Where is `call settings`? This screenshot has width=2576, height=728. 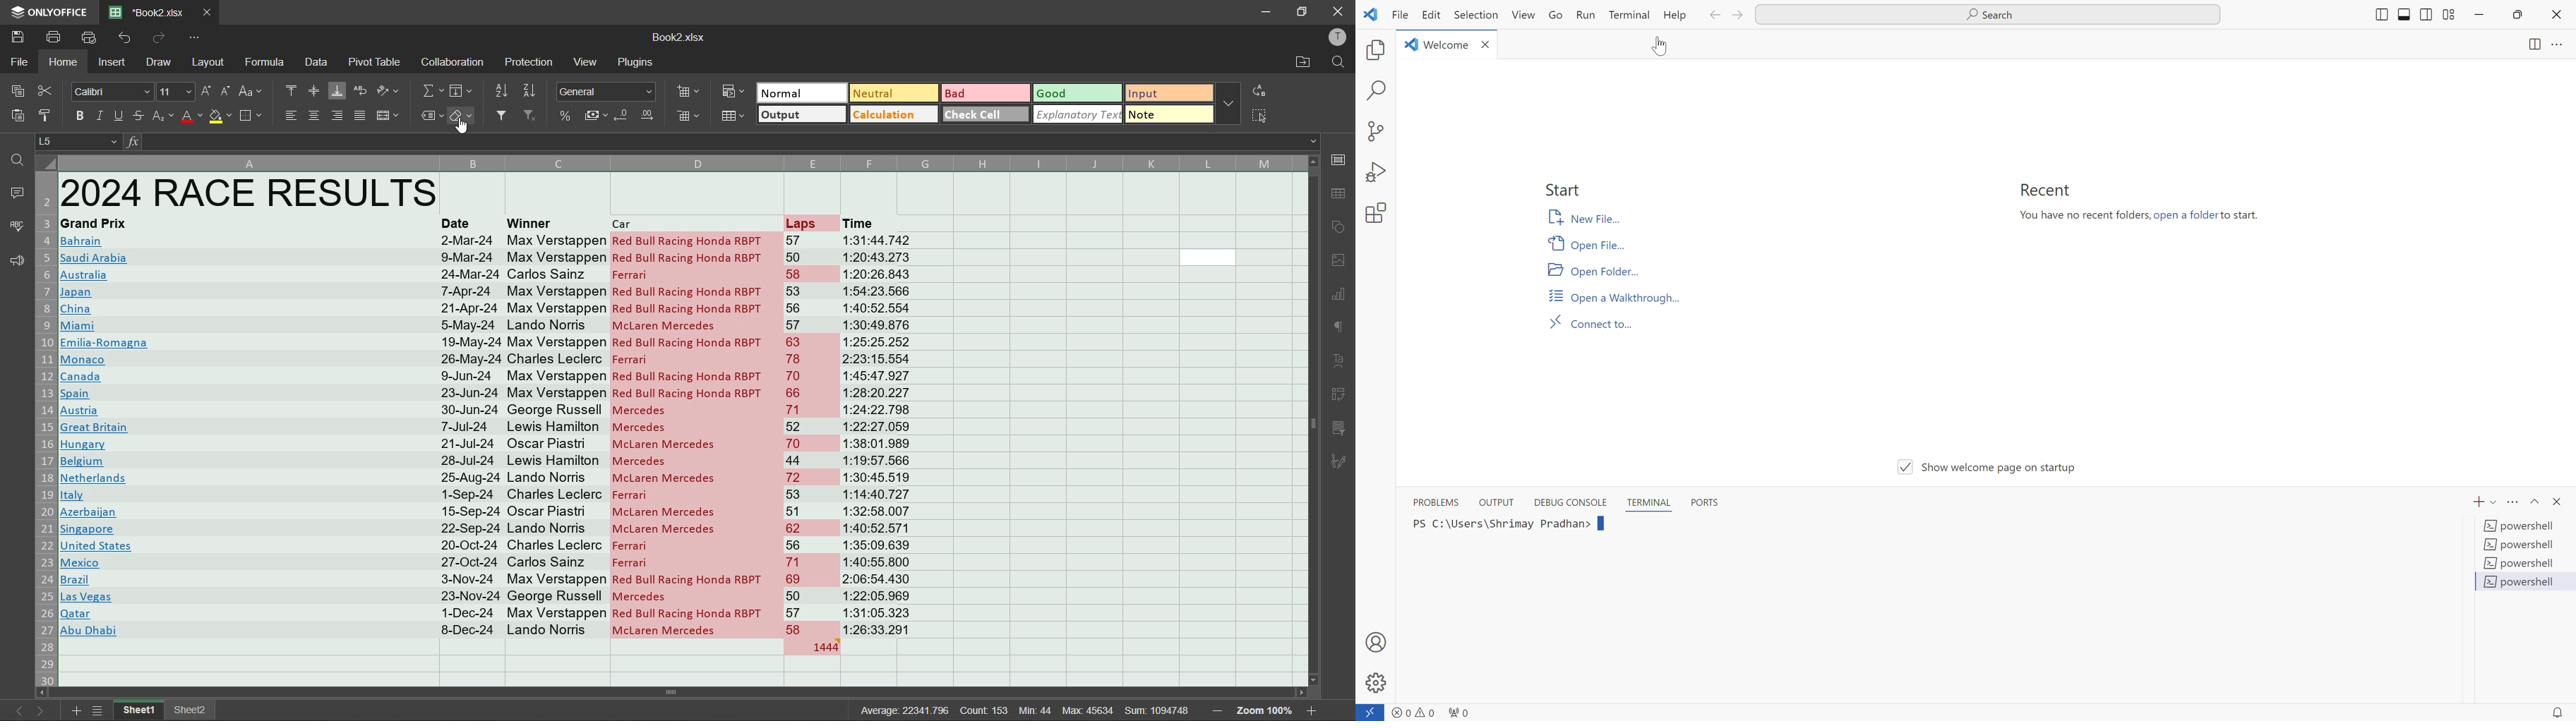
call settings is located at coordinates (1338, 159).